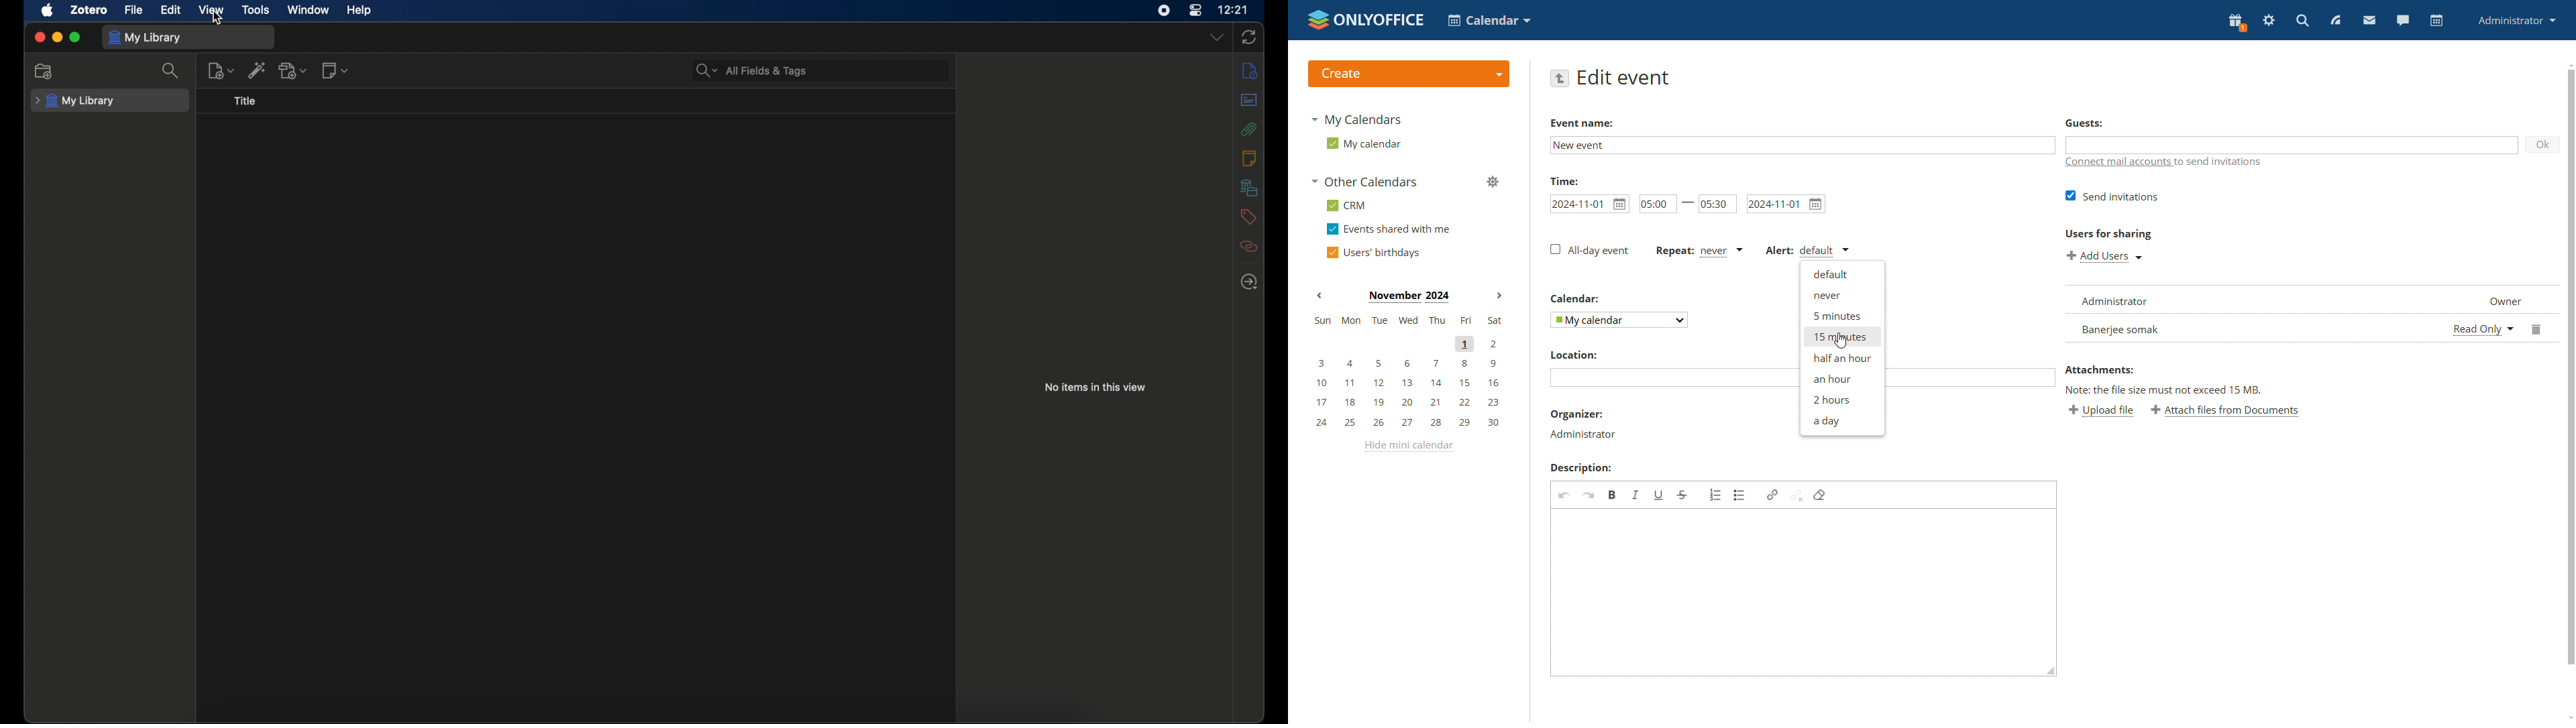 This screenshot has width=2576, height=728. What do you see at coordinates (1805, 592) in the screenshot?
I see `edit event description` at bounding box center [1805, 592].